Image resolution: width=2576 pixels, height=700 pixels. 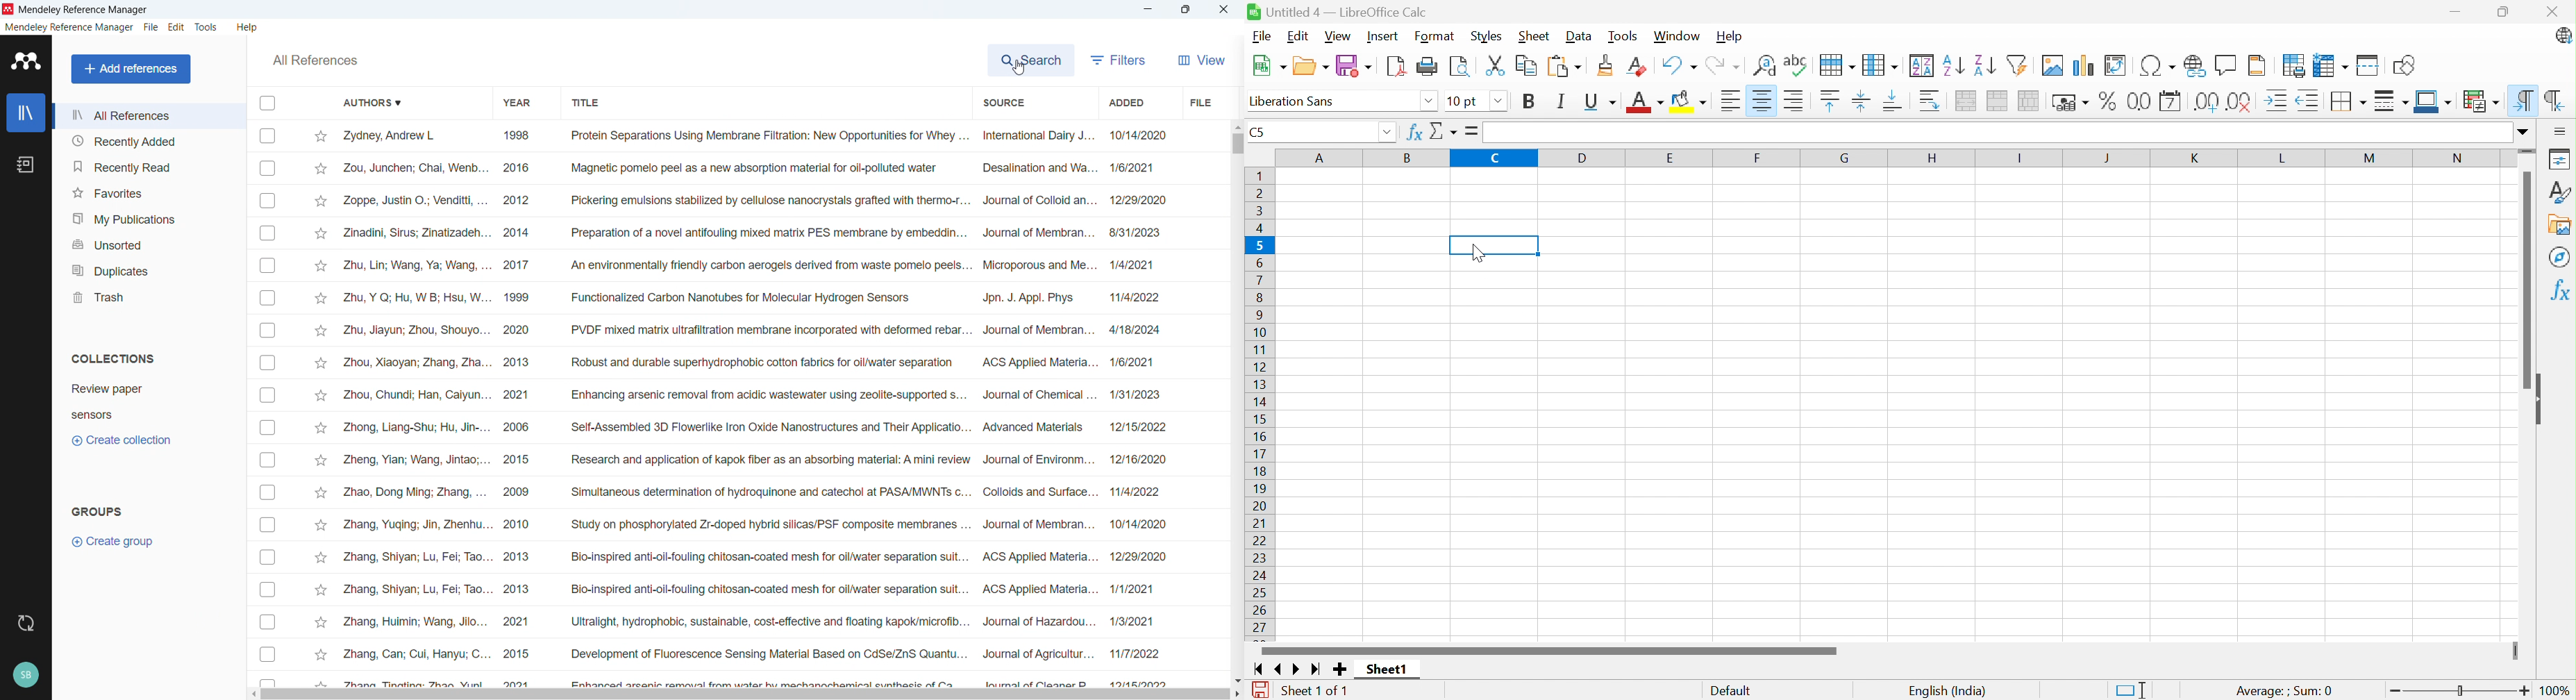 I want to click on Zoom In, so click(x=2525, y=691).